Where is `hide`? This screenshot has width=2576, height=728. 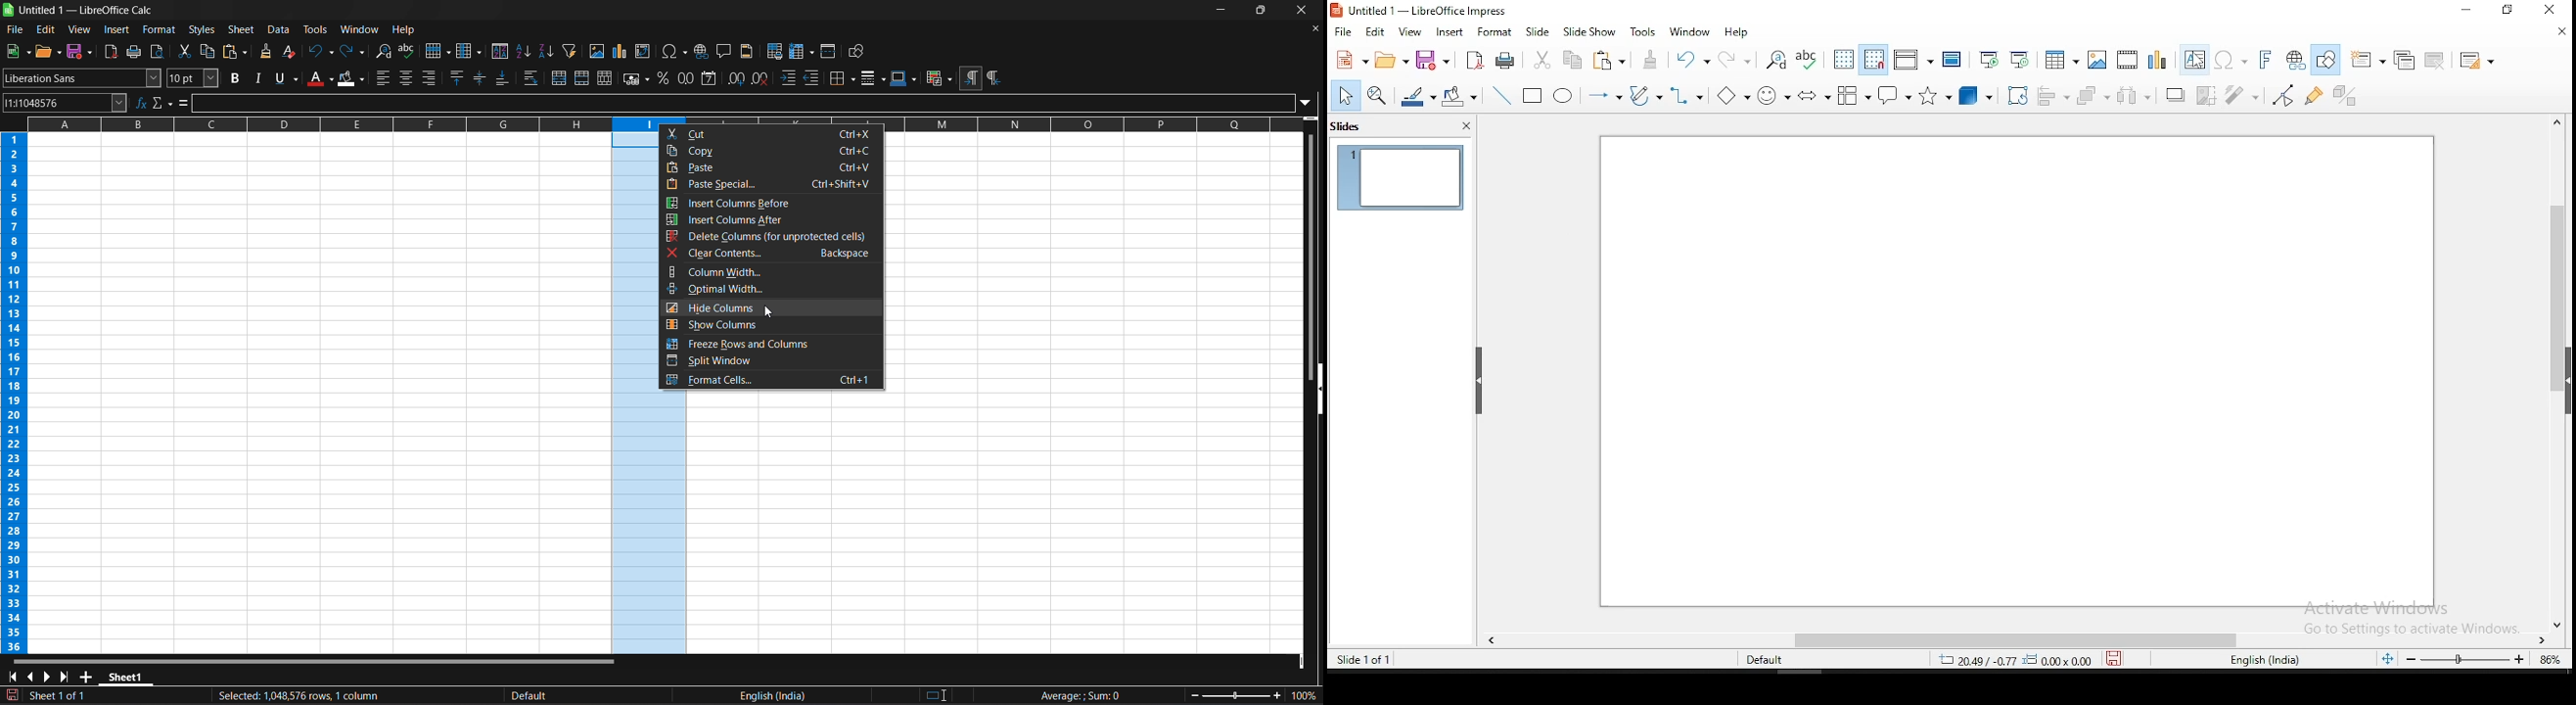
hide is located at coordinates (1316, 387).